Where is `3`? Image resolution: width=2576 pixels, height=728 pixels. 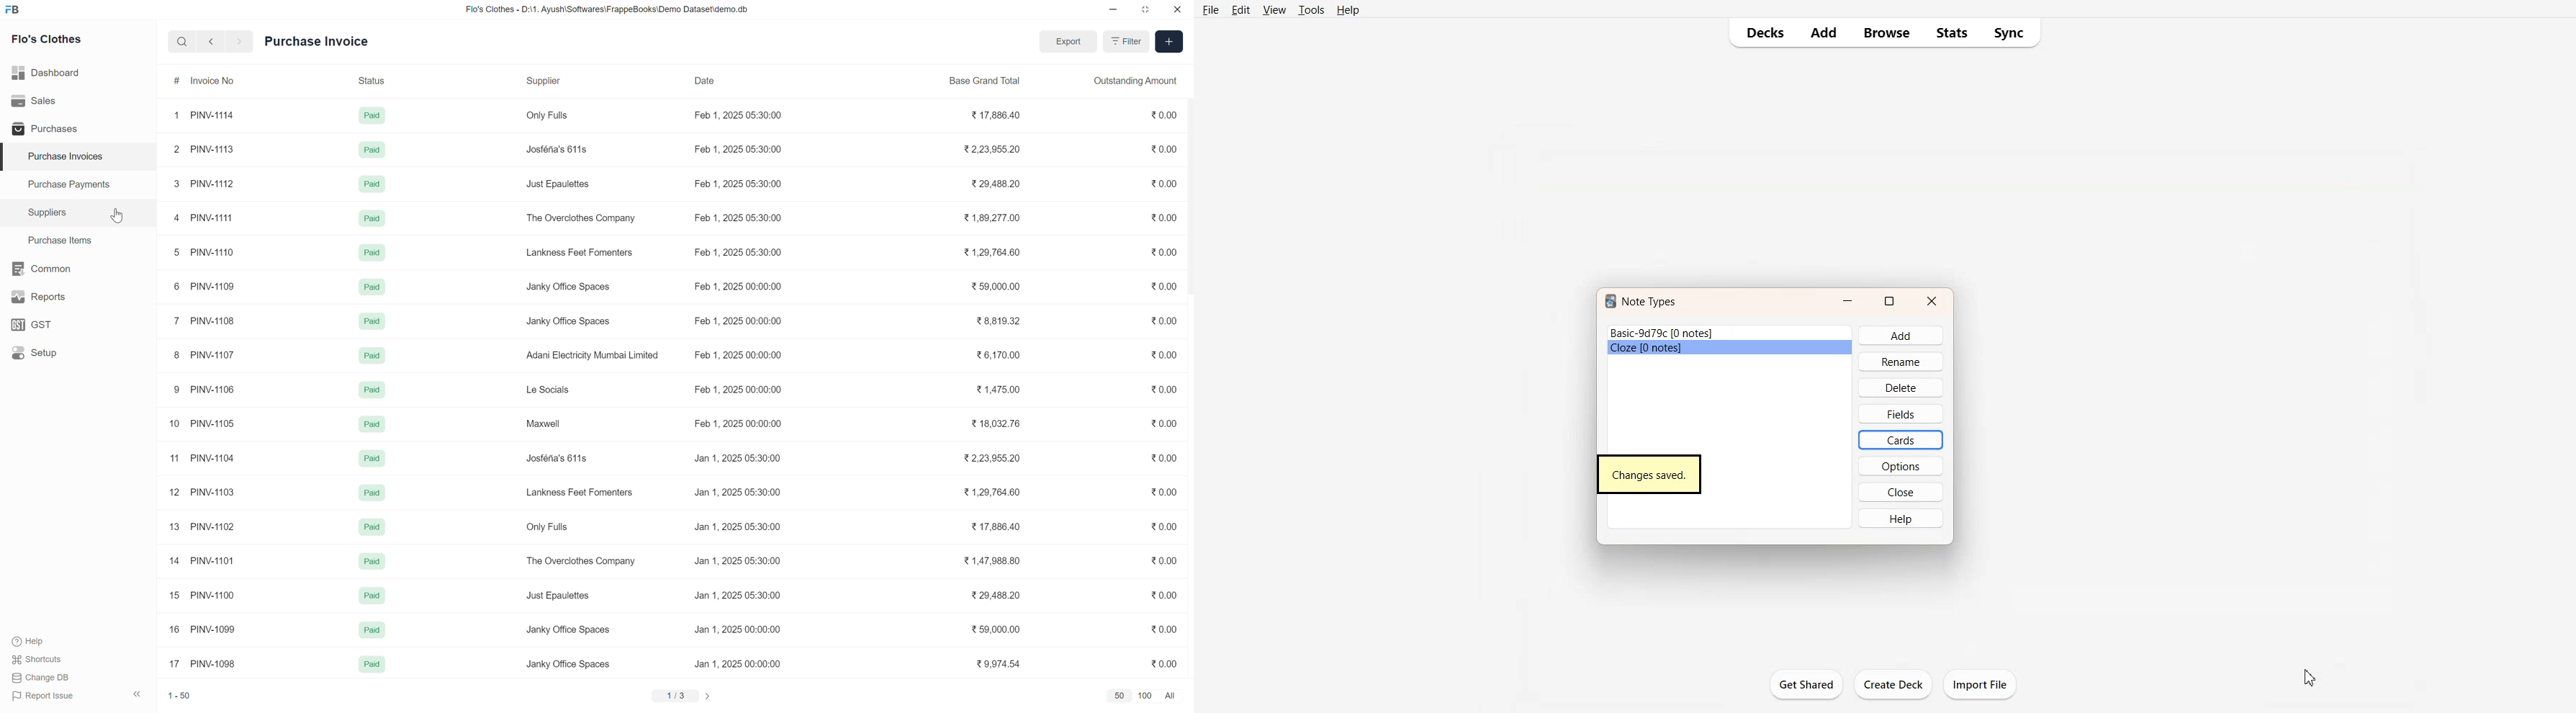 3 is located at coordinates (174, 185).